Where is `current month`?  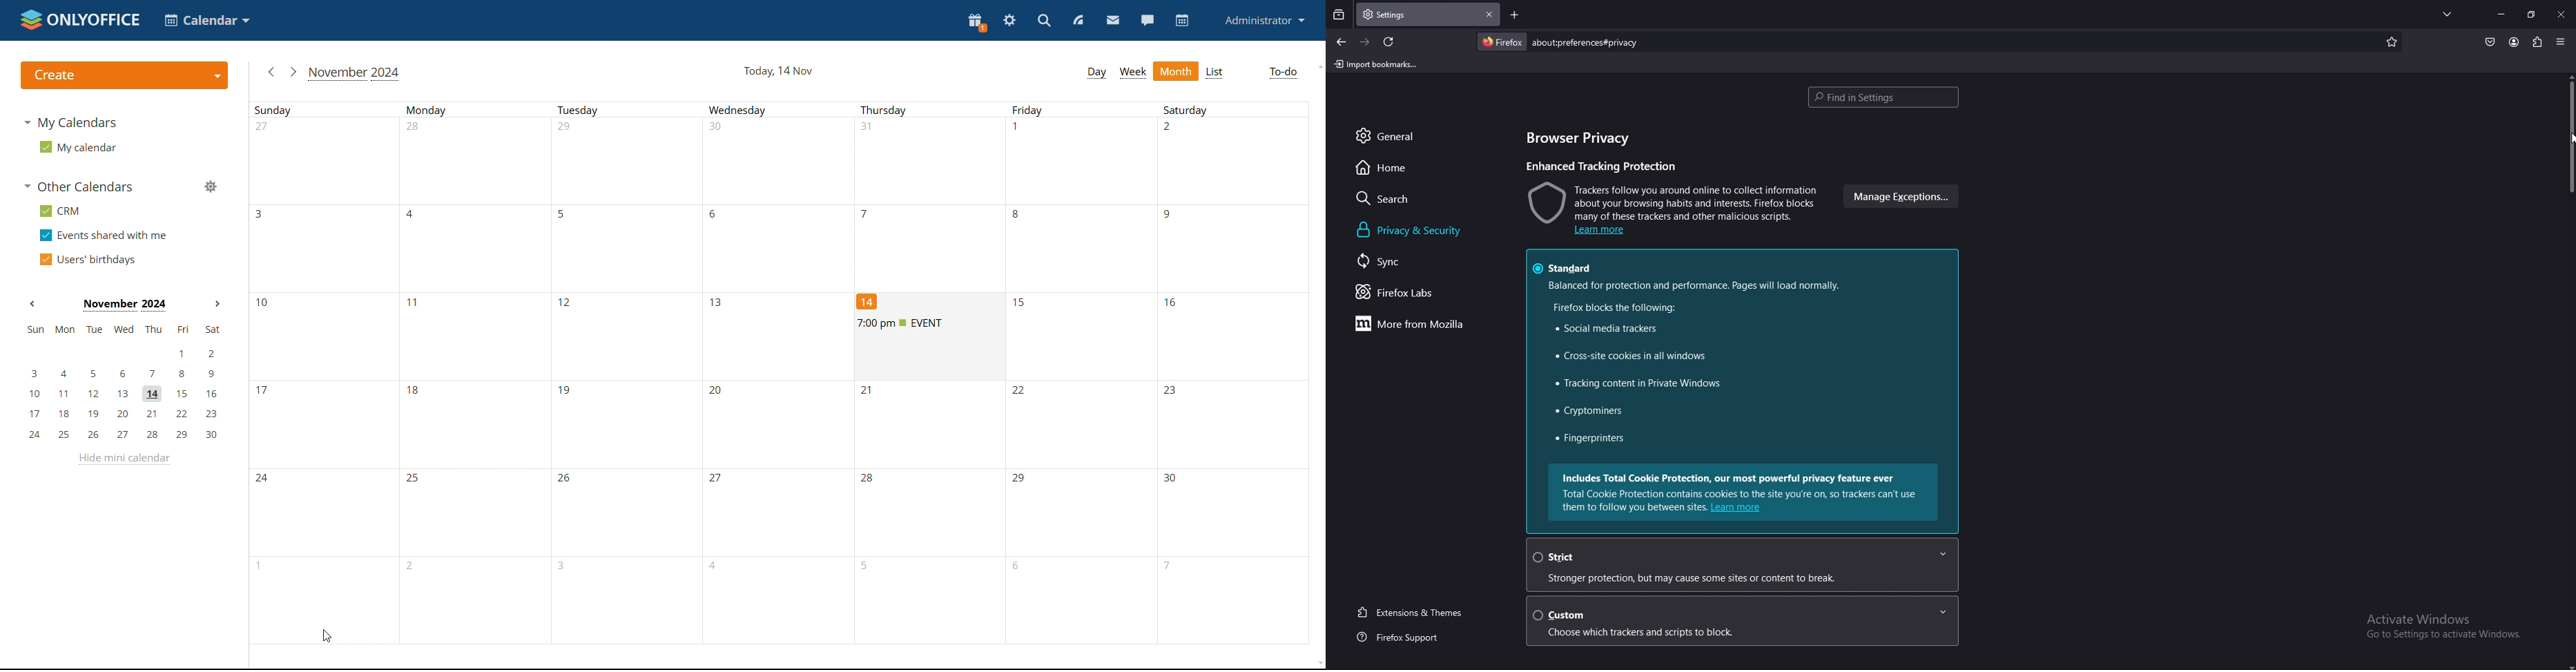
current month is located at coordinates (356, 74).